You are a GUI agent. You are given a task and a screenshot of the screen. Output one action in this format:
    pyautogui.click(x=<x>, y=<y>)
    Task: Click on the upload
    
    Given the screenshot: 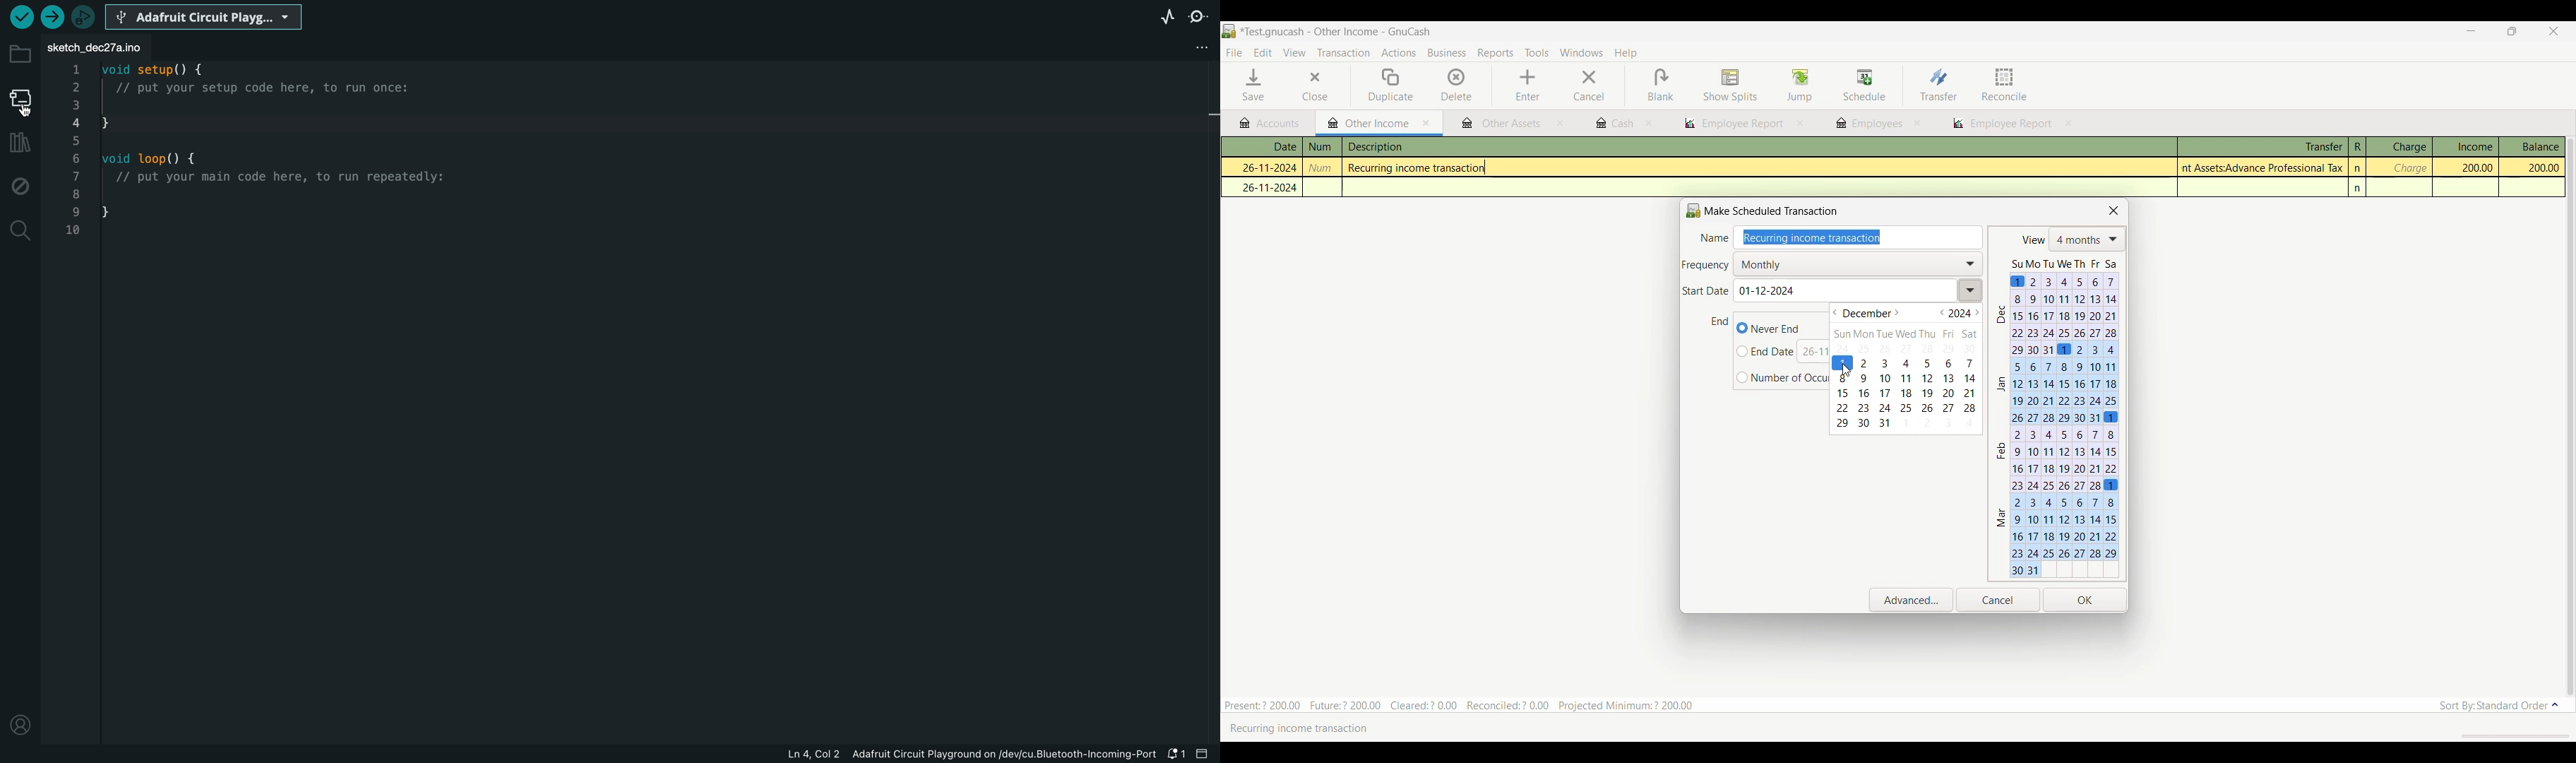 What is the action you would take?
    pyautogui.click(x=53, y=17)
    